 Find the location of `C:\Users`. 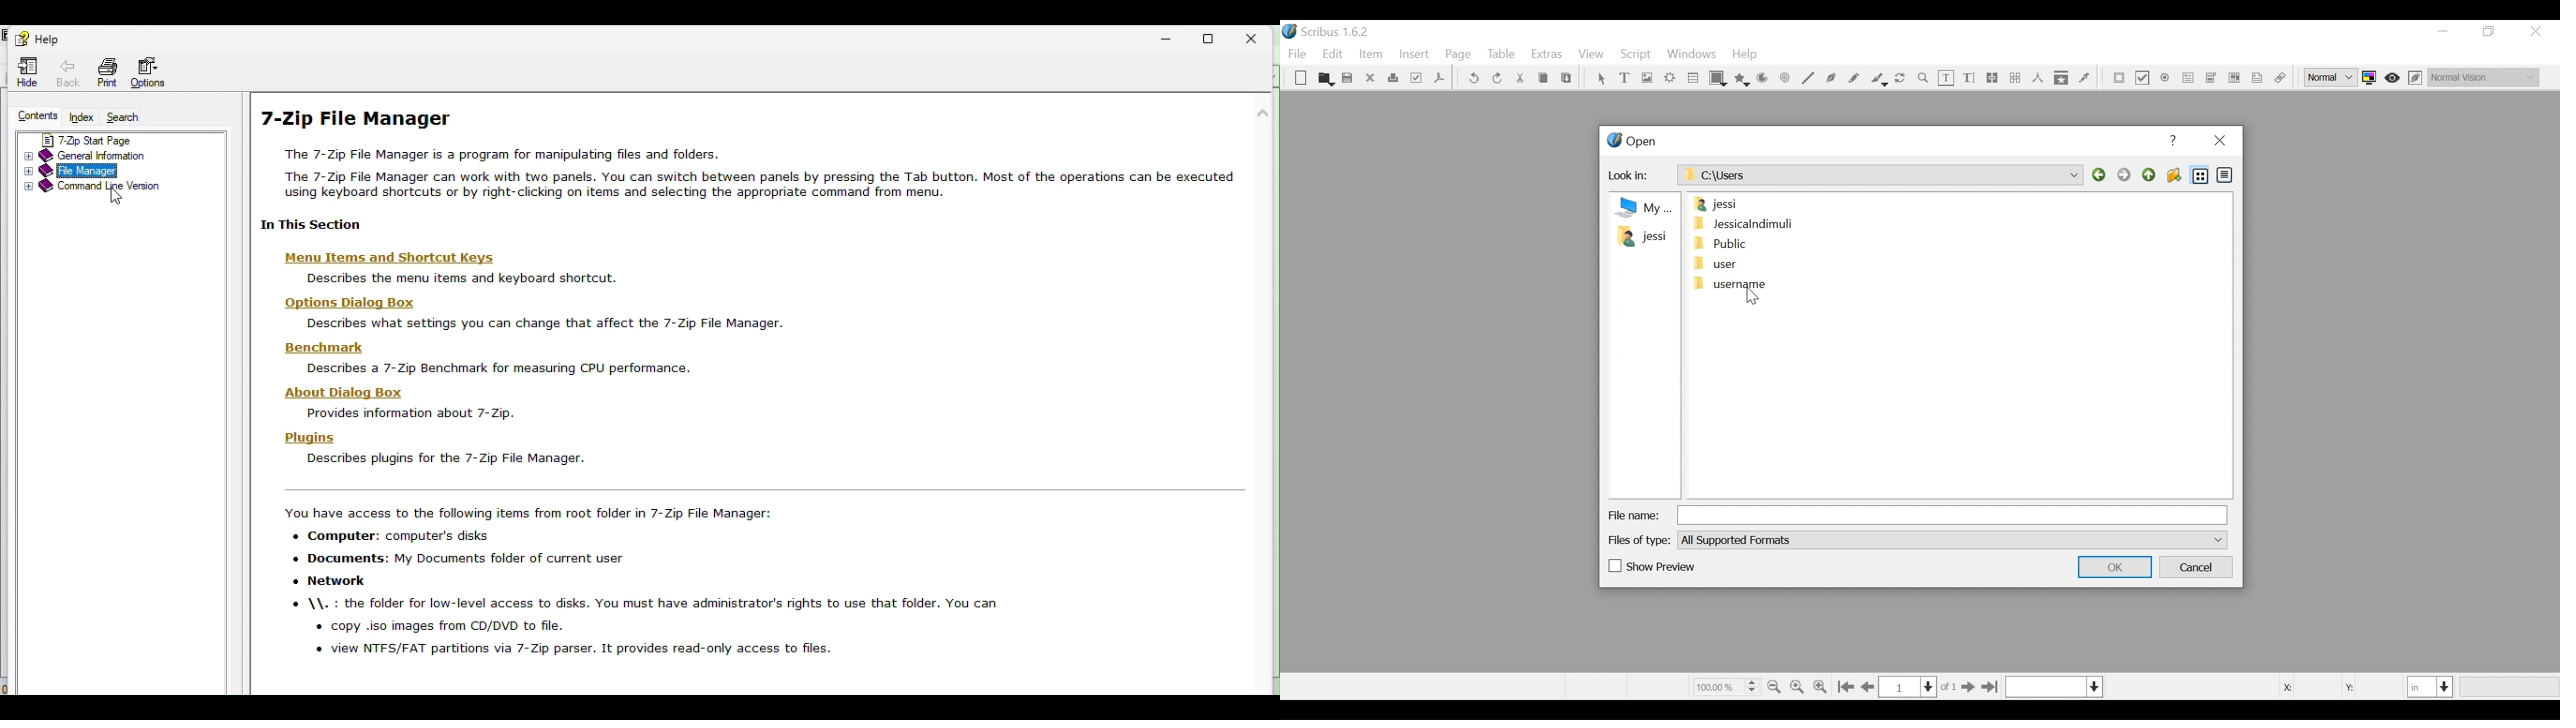

C:\Users is located at coordinates (1879, 175).